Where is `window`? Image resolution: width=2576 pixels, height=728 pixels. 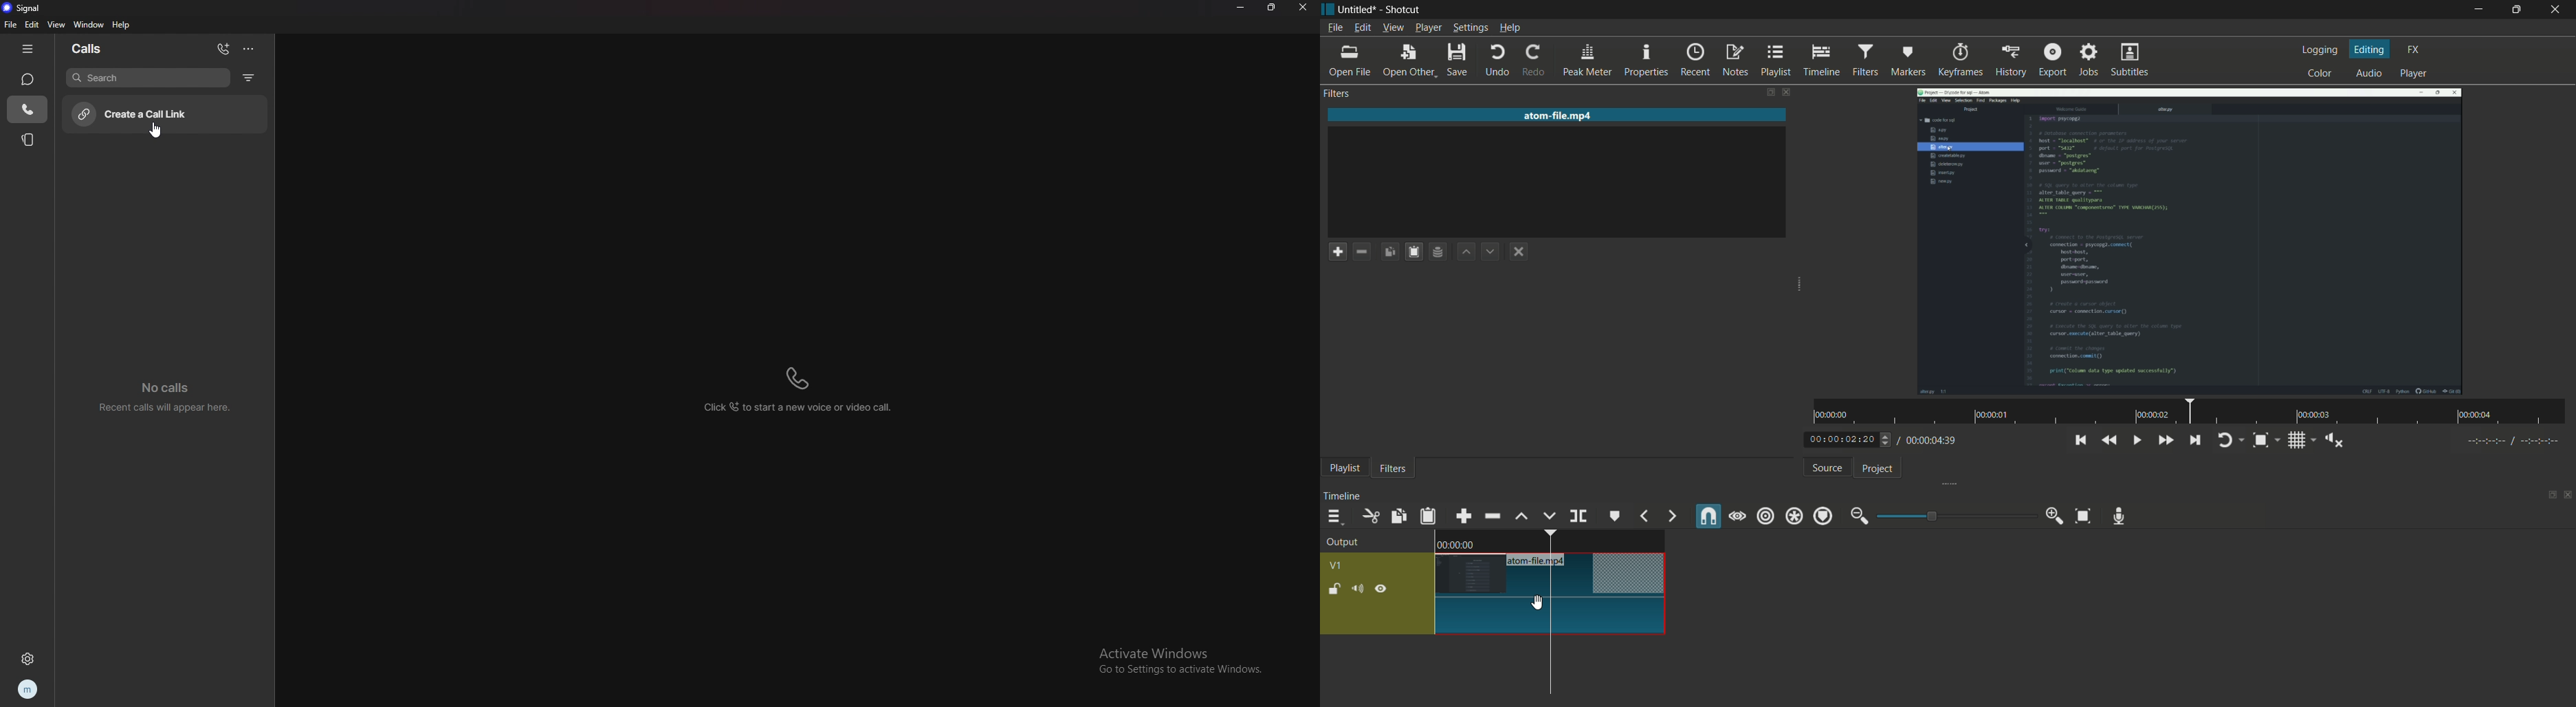
window is located at coordinates (91, 25).